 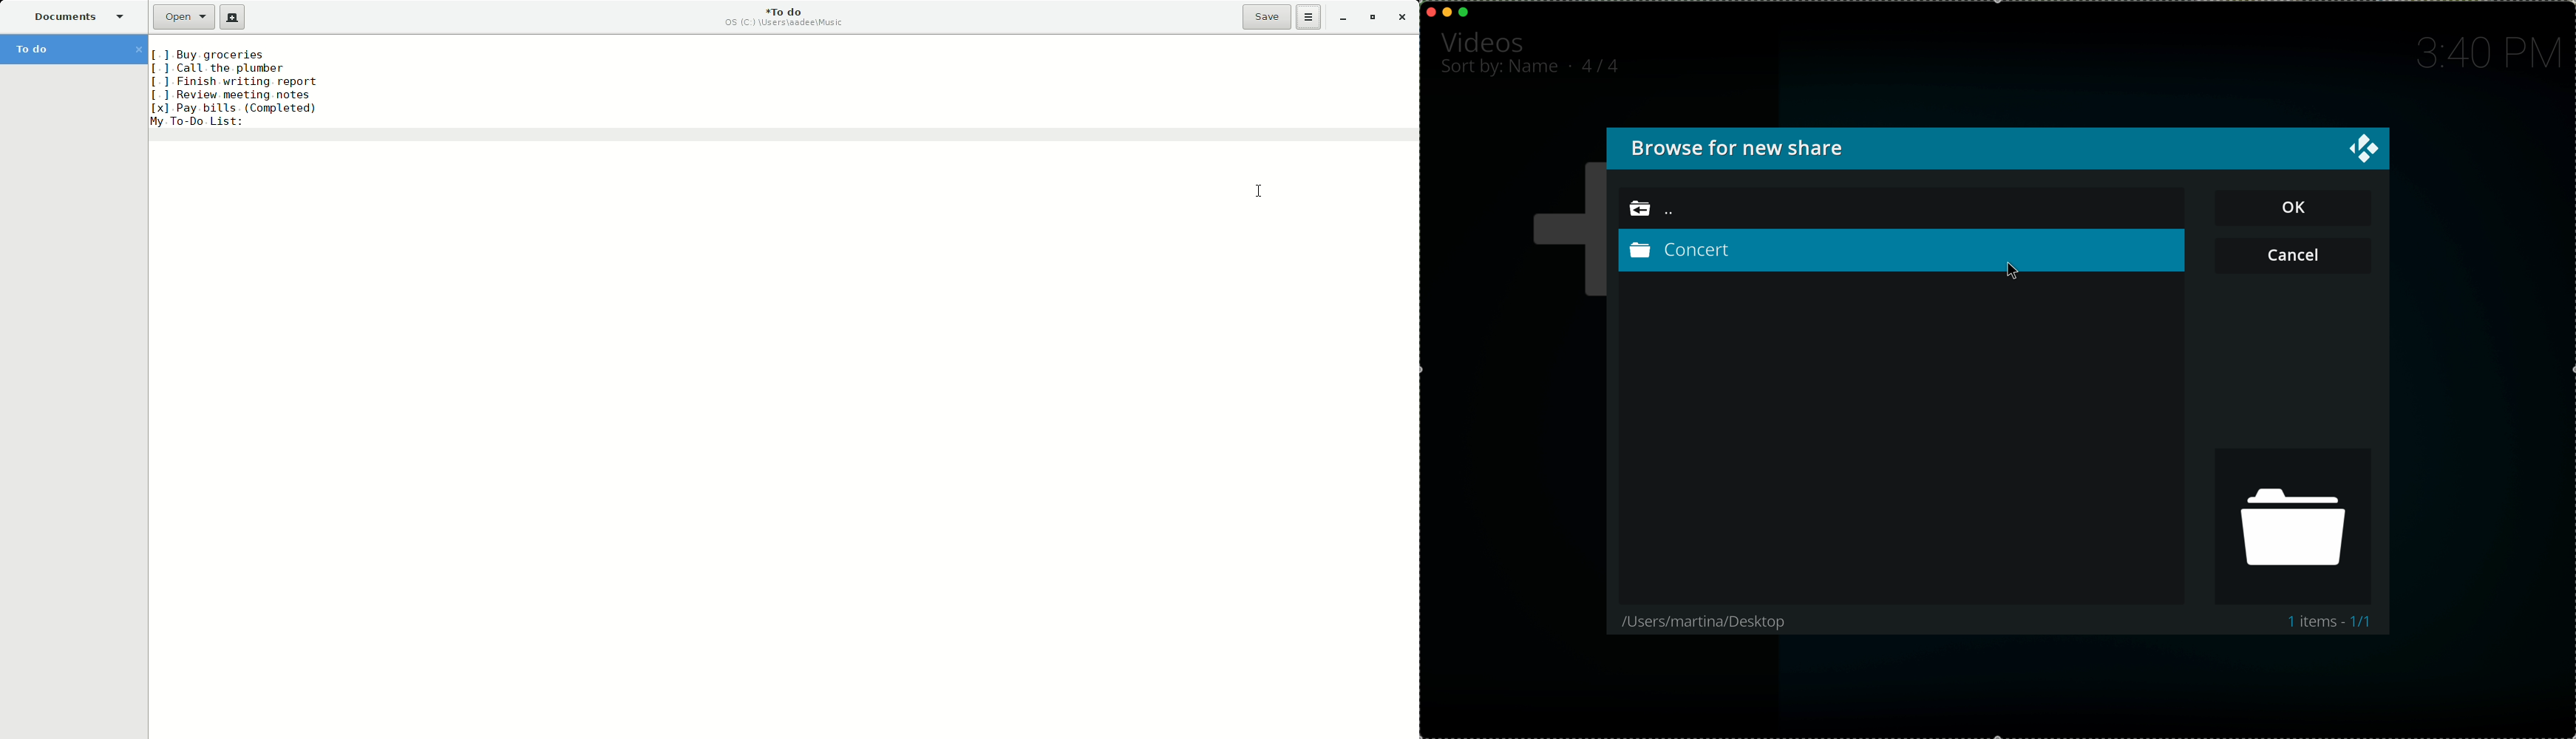 What do you see at coordinates (789, 18) in the screenshot?
I see `To do` at bounding box center [789, 18].